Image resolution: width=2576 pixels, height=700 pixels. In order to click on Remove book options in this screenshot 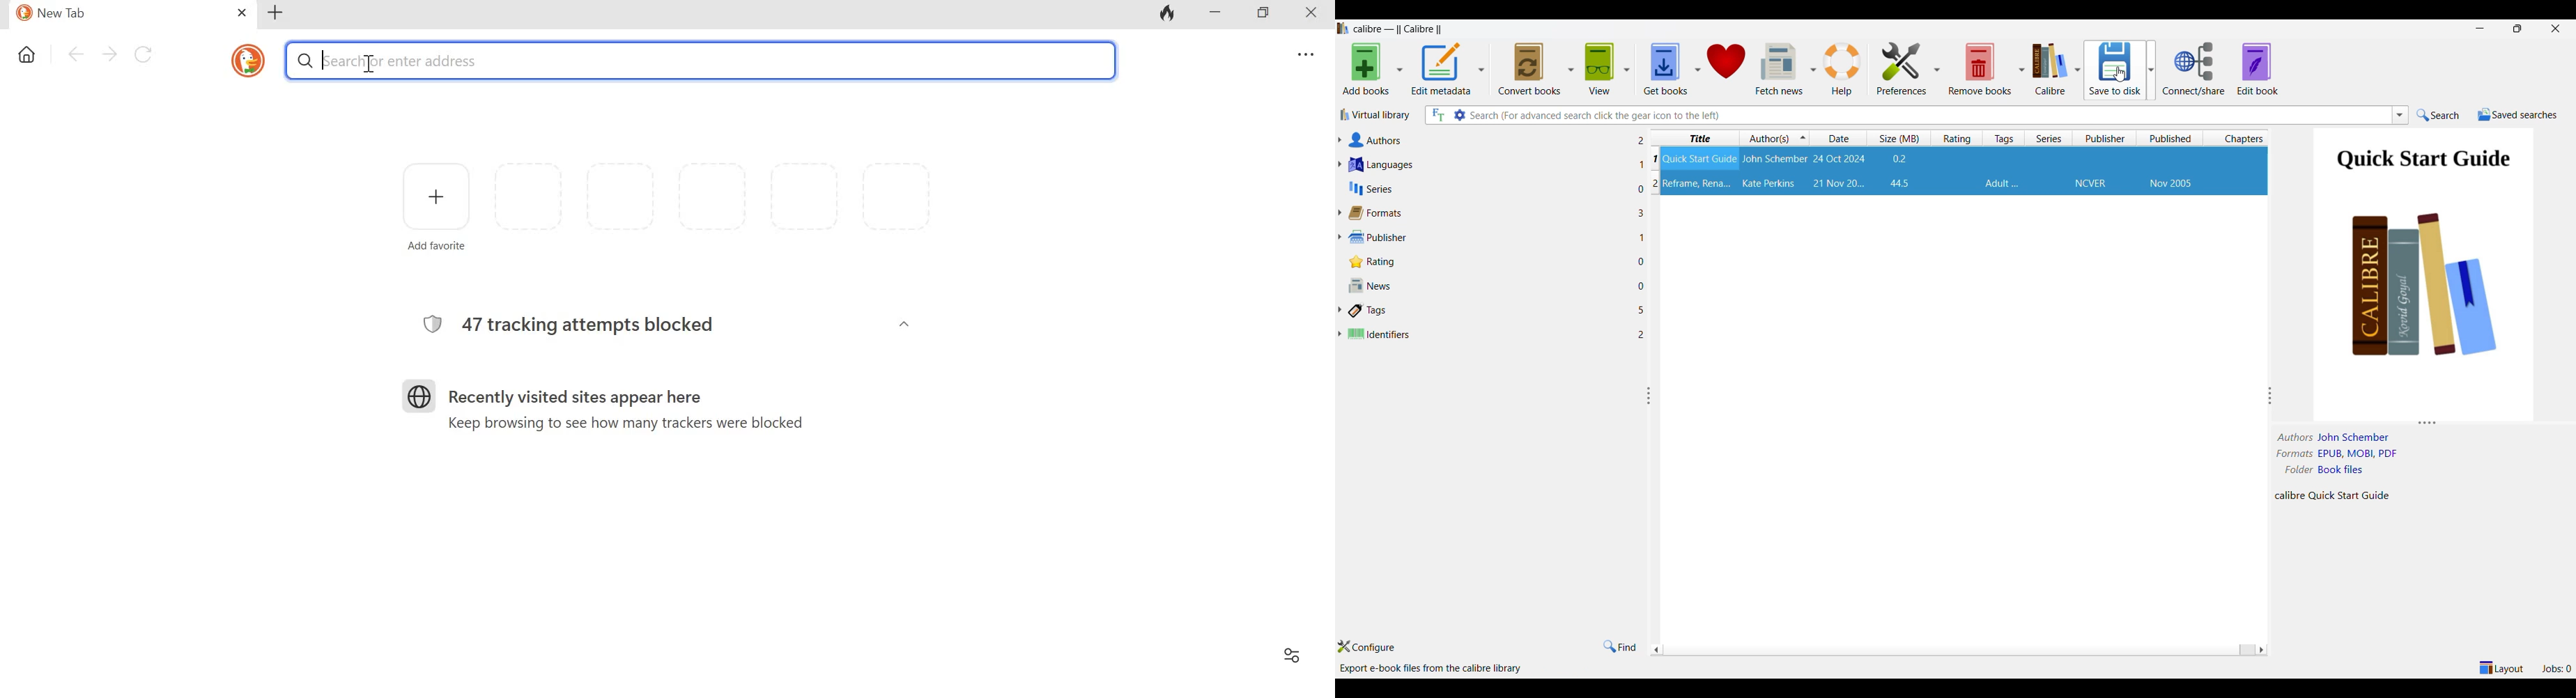, I will do `click(1987, 69)`.